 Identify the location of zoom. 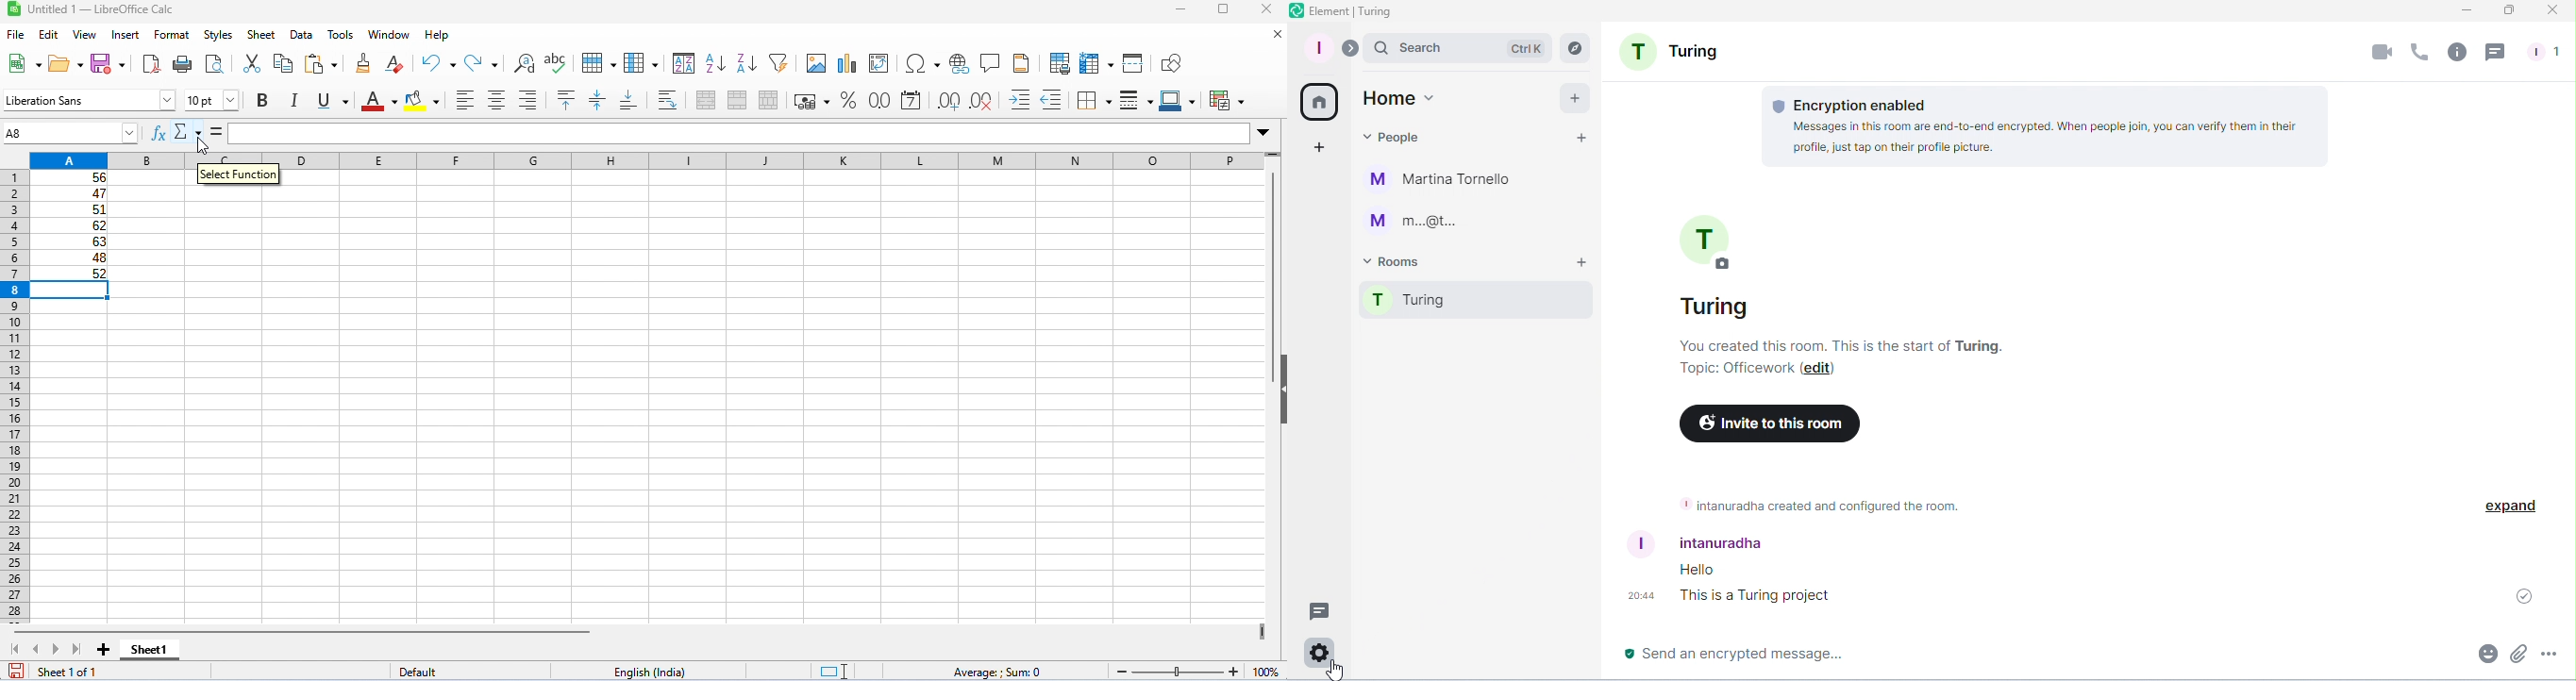
(1197, 669).